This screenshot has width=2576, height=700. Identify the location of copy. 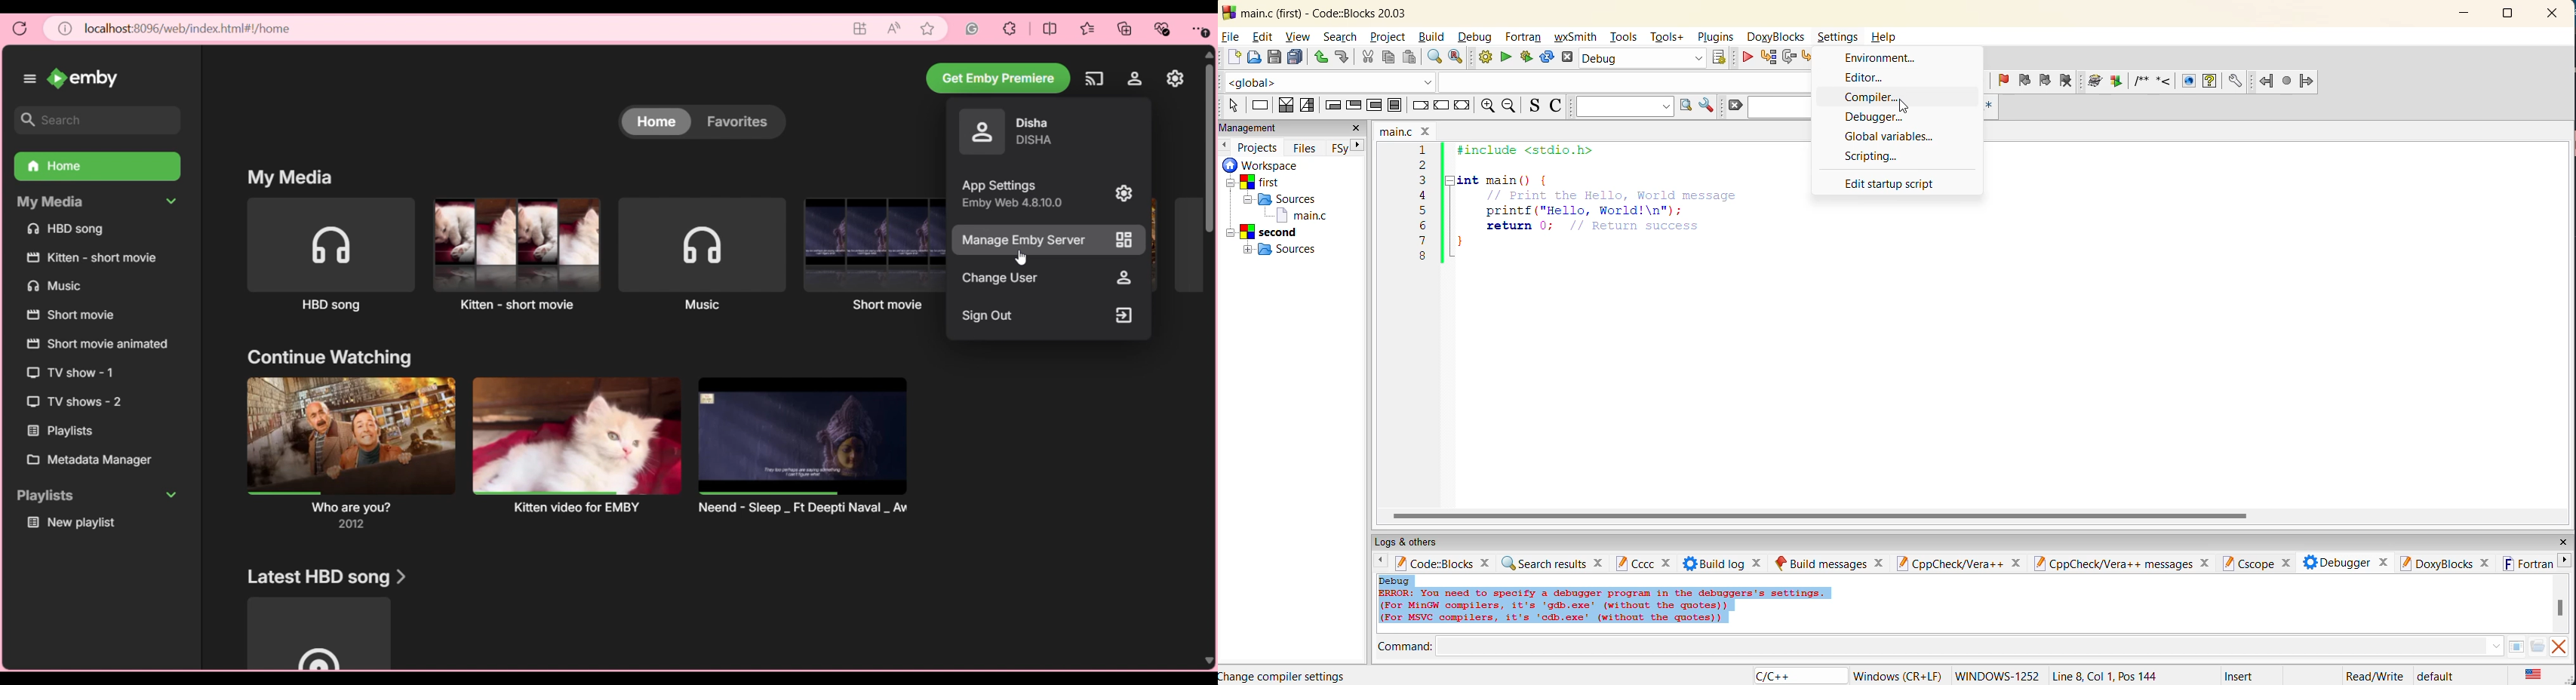
(1390, 58).